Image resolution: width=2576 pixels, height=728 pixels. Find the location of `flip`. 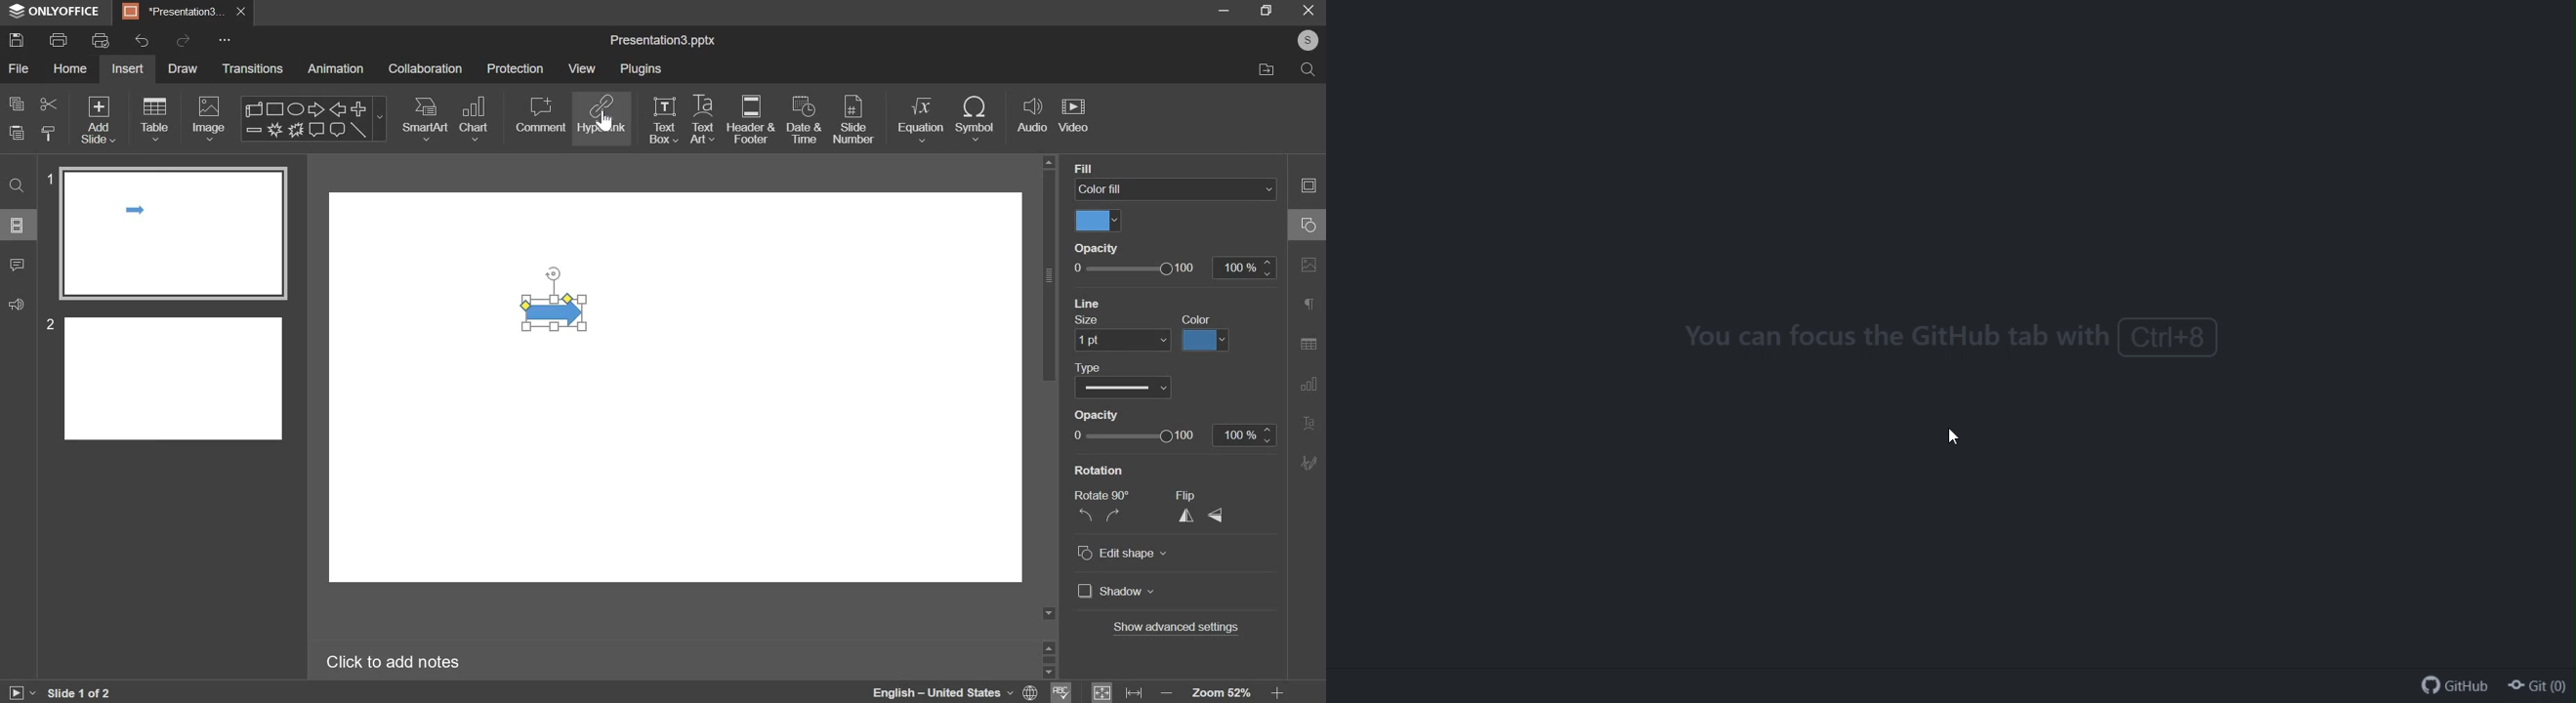

flip is located at coordinates (1185, 496).